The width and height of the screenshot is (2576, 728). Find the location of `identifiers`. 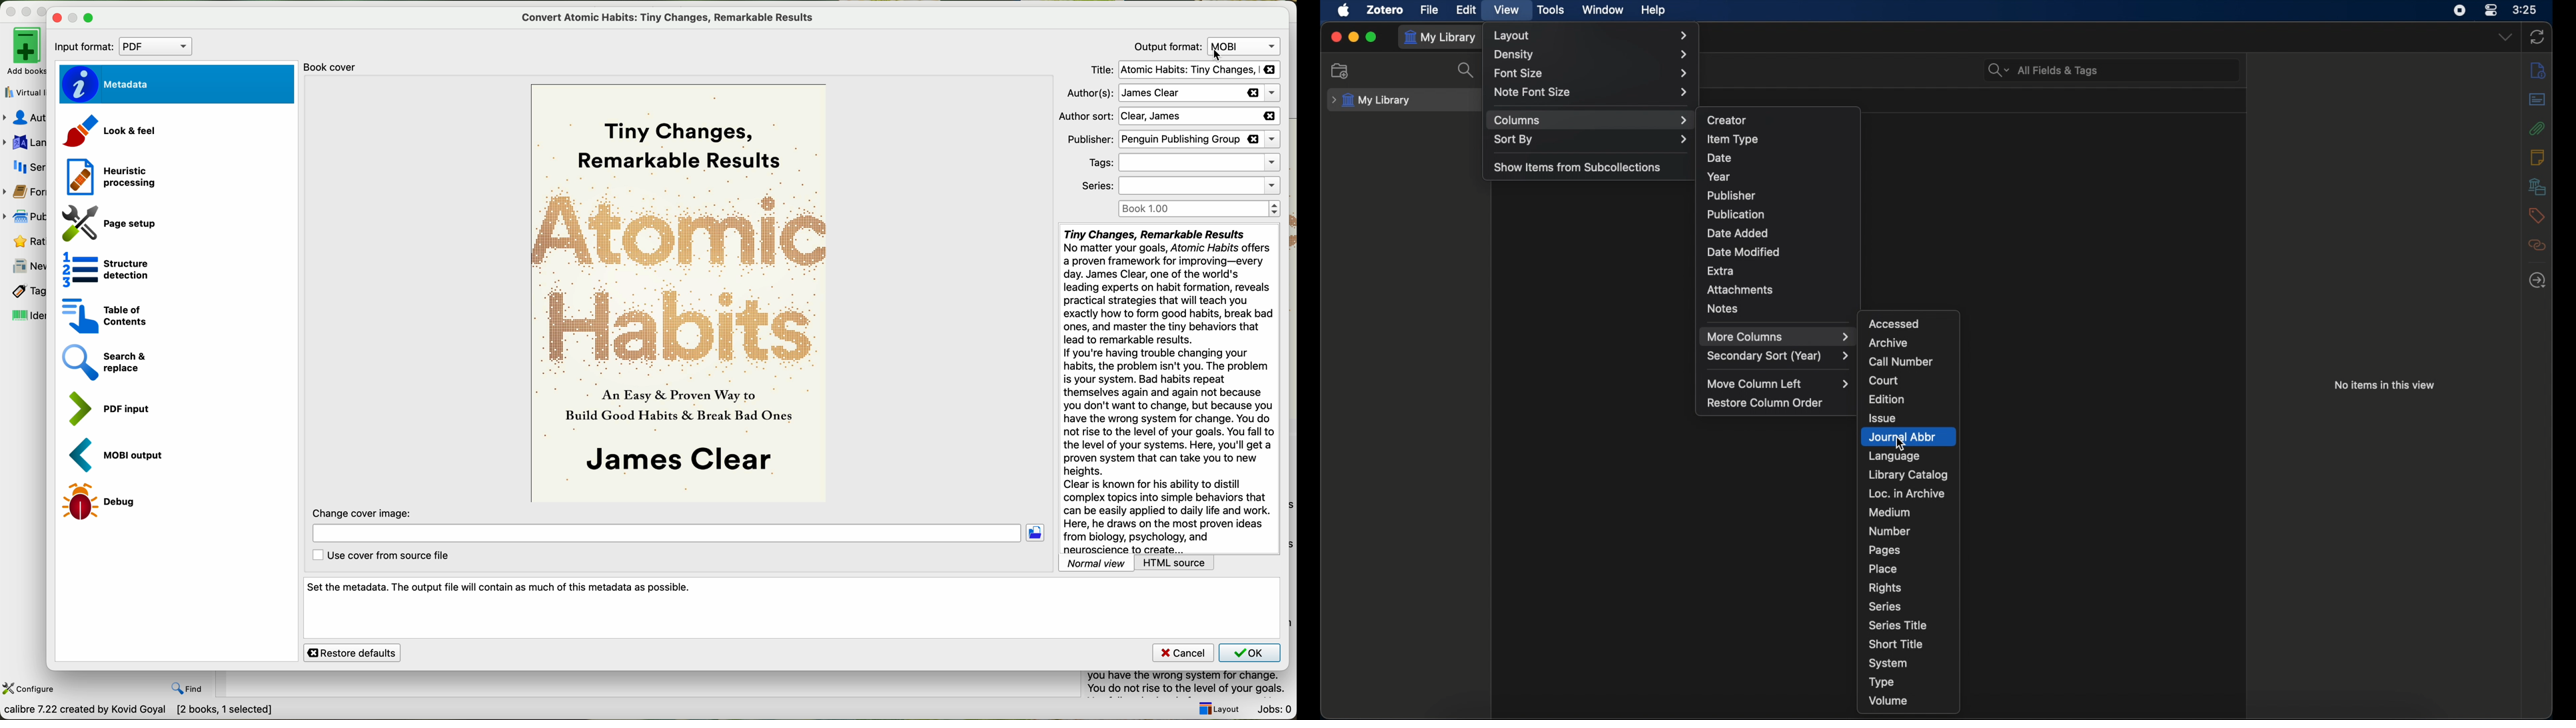

identifiers is located at coordinates (24, 315).